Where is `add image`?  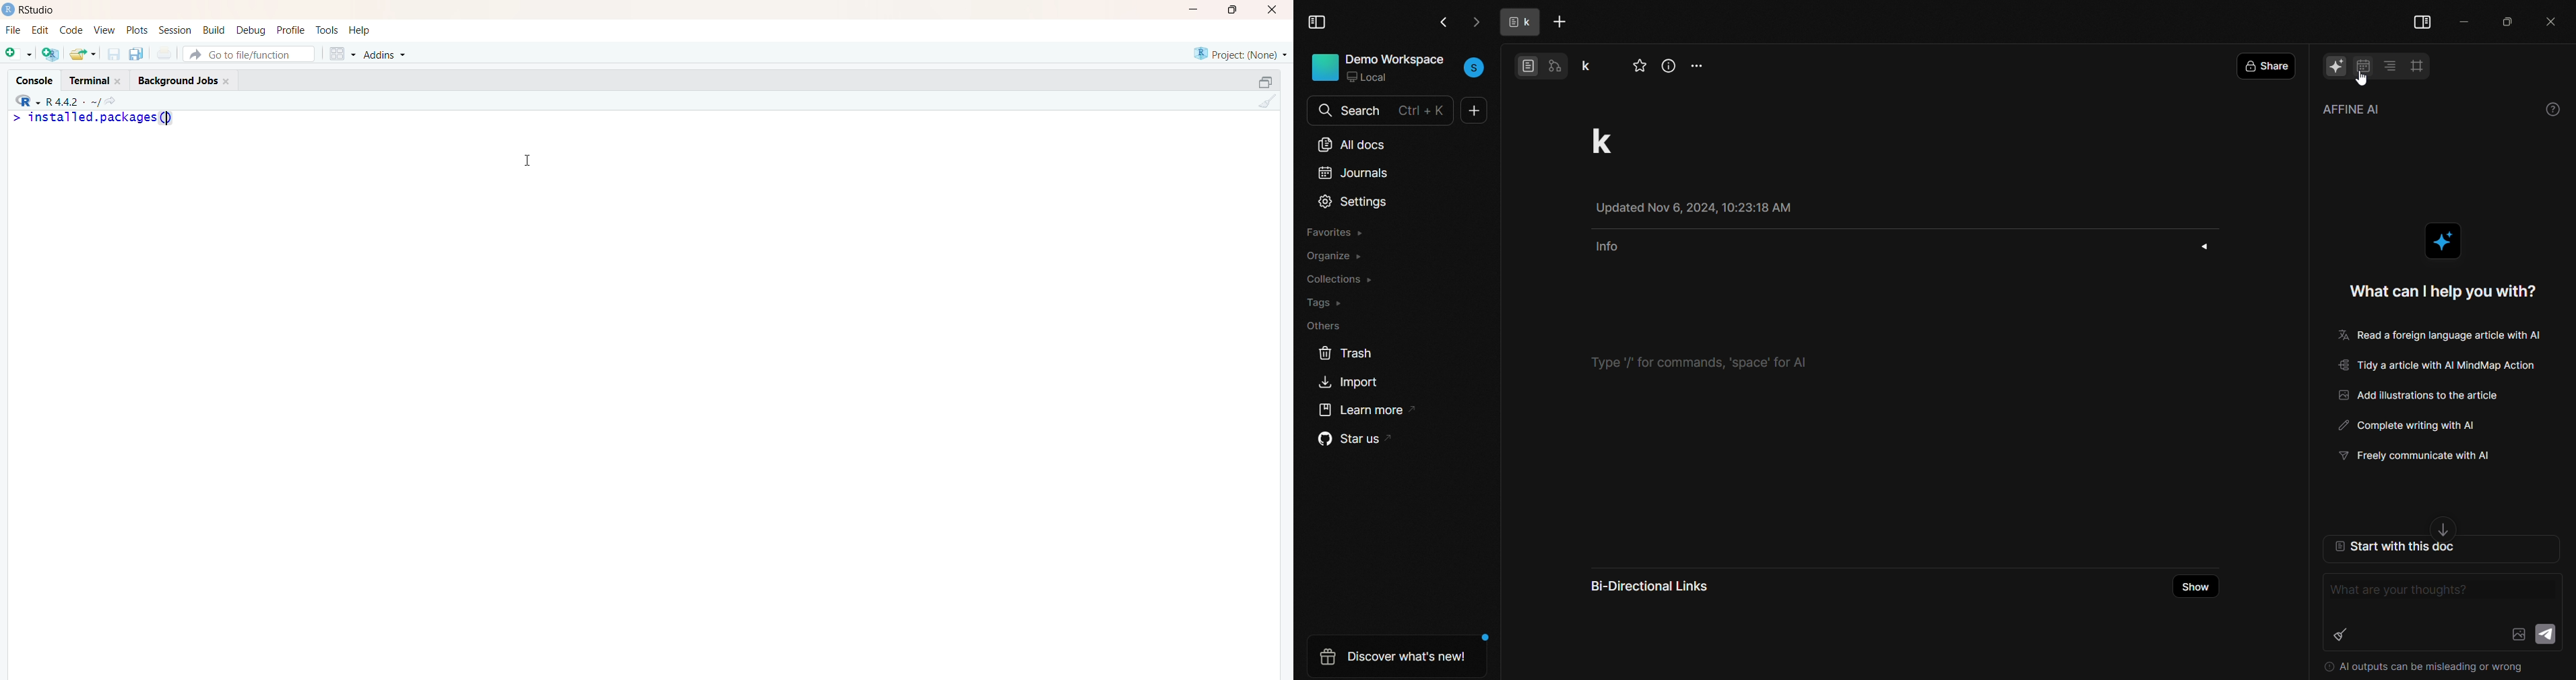
add image is located at coordinates (2517, 635).